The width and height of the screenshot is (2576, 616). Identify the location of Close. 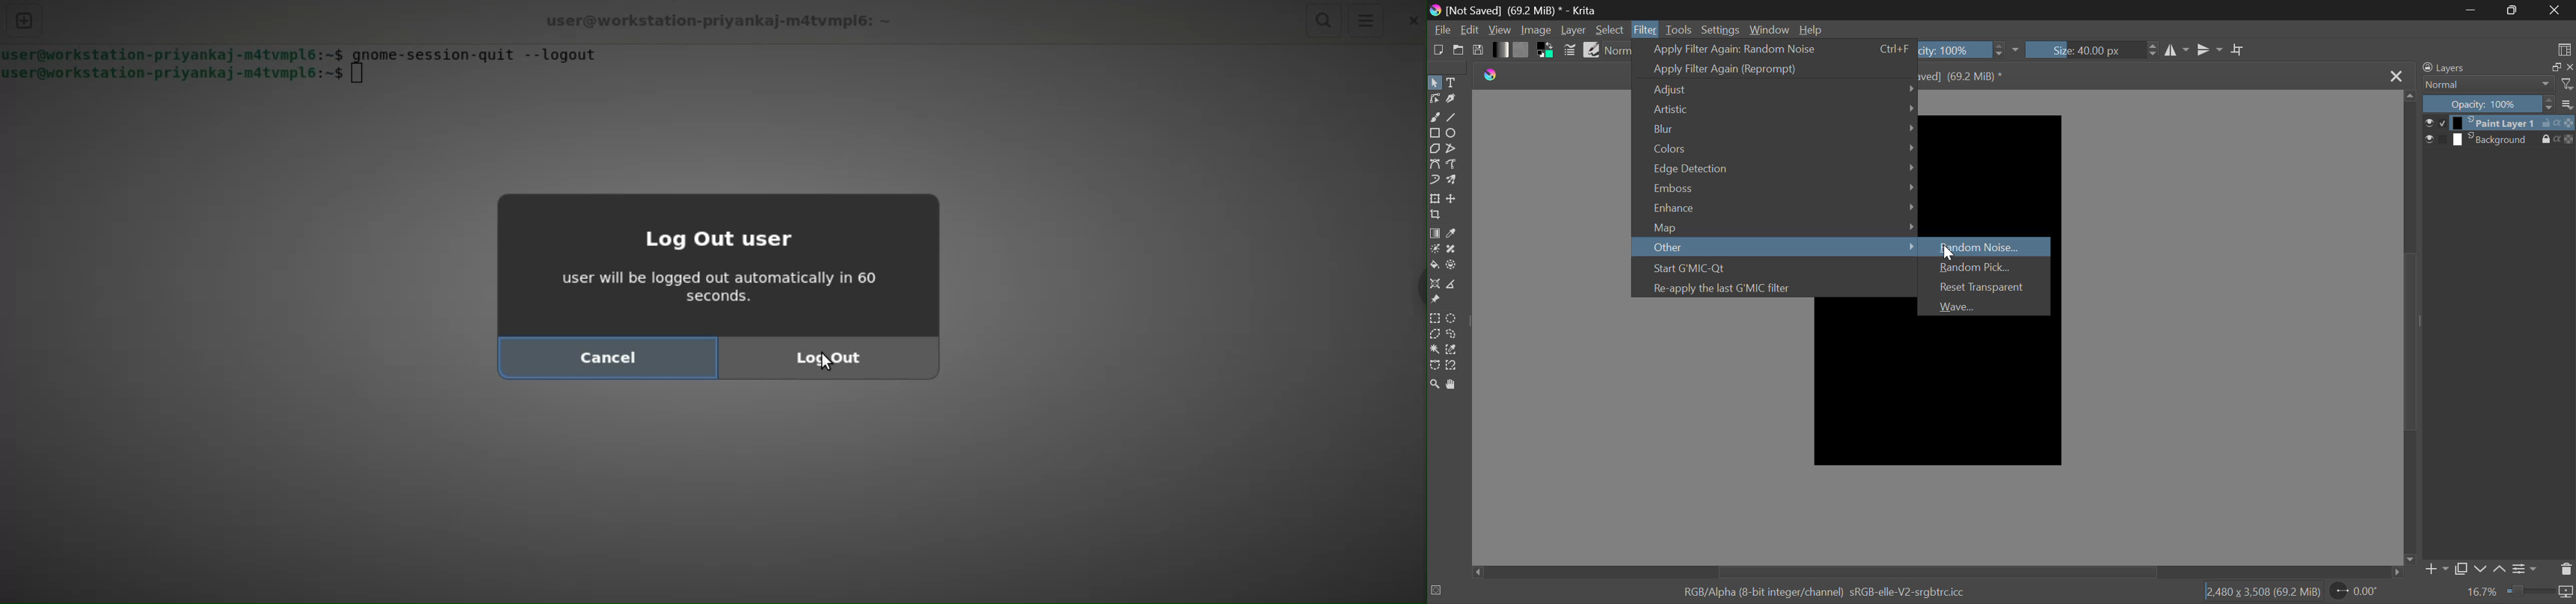
(2396, 74).